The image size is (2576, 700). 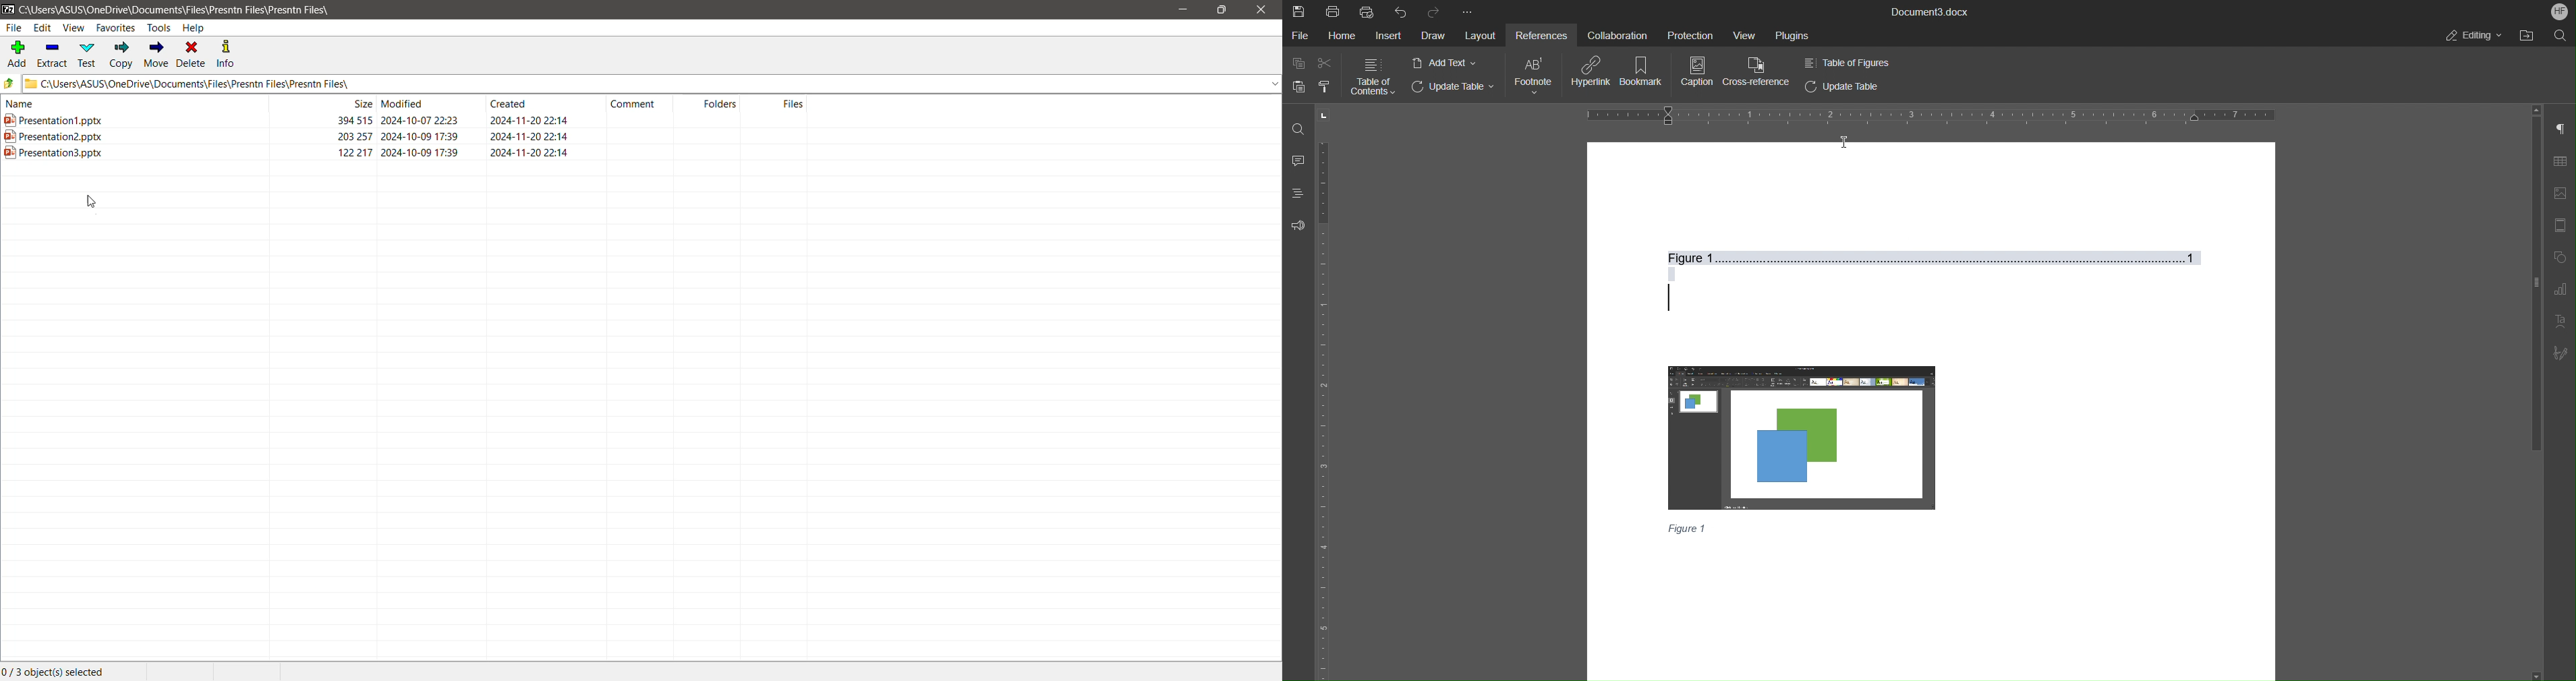 What do you see at coordinates (1804, 439) in the screenshot?
I see `Image` at bounding box center [1804, 439].